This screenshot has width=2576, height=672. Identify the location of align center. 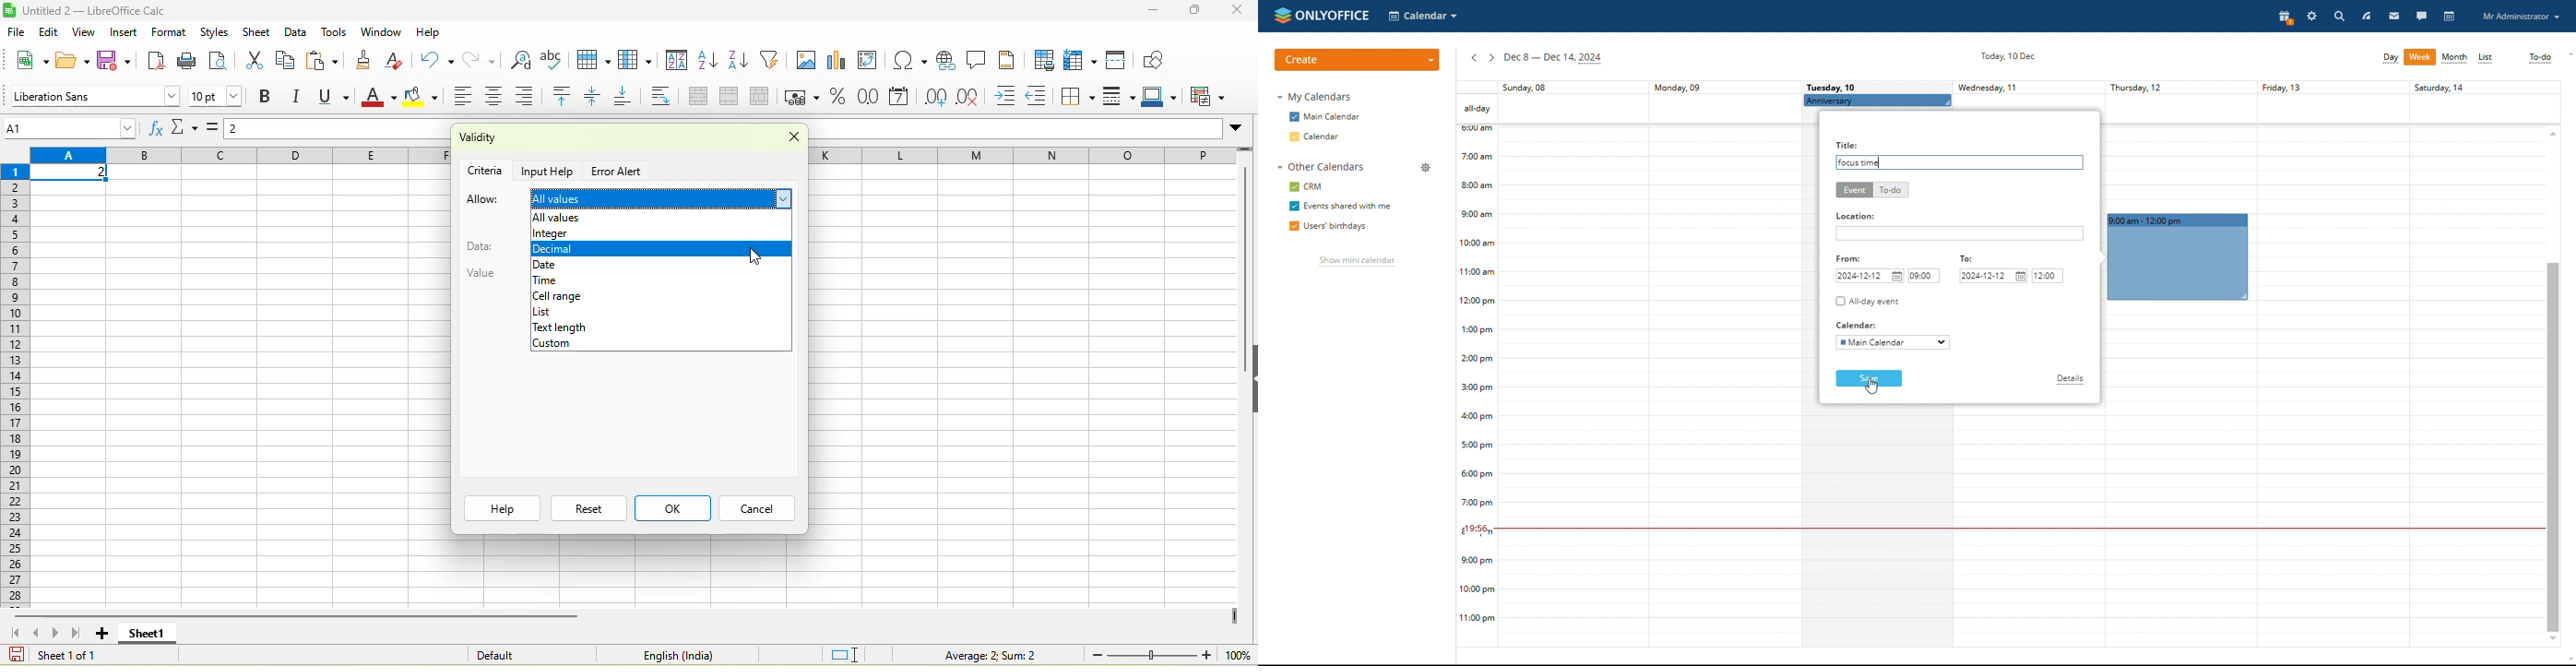
(497, 98).